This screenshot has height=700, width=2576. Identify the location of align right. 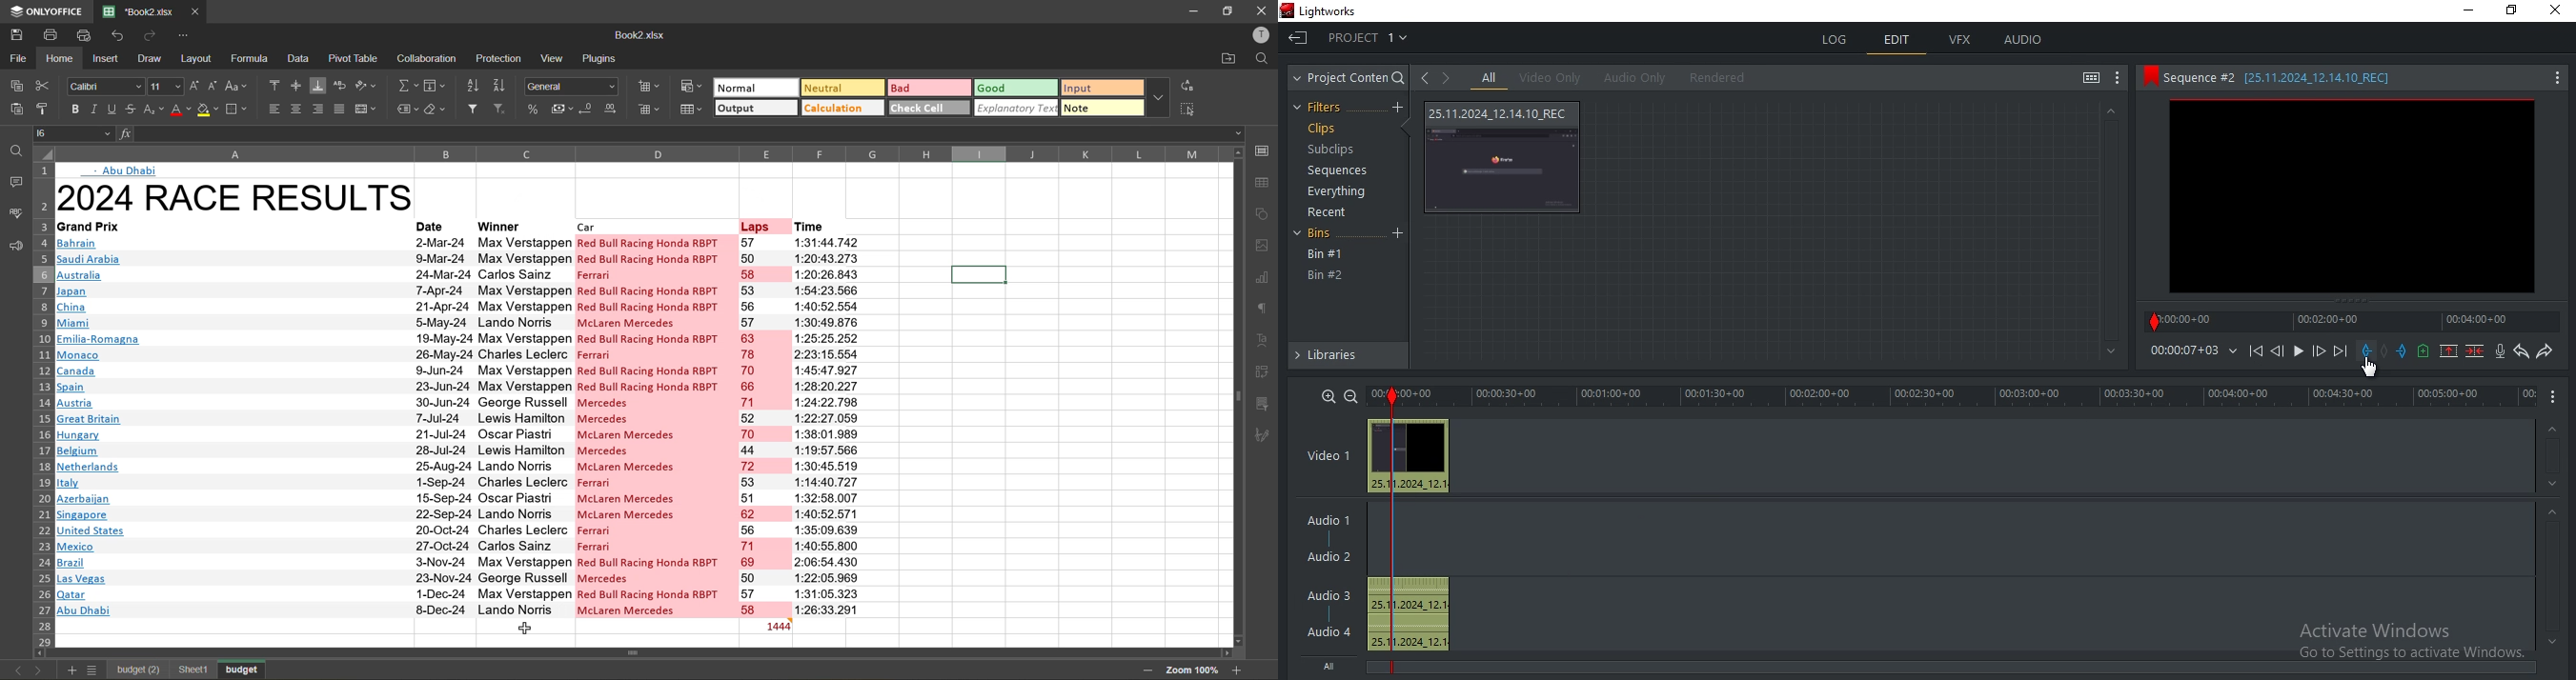
(320, 109).